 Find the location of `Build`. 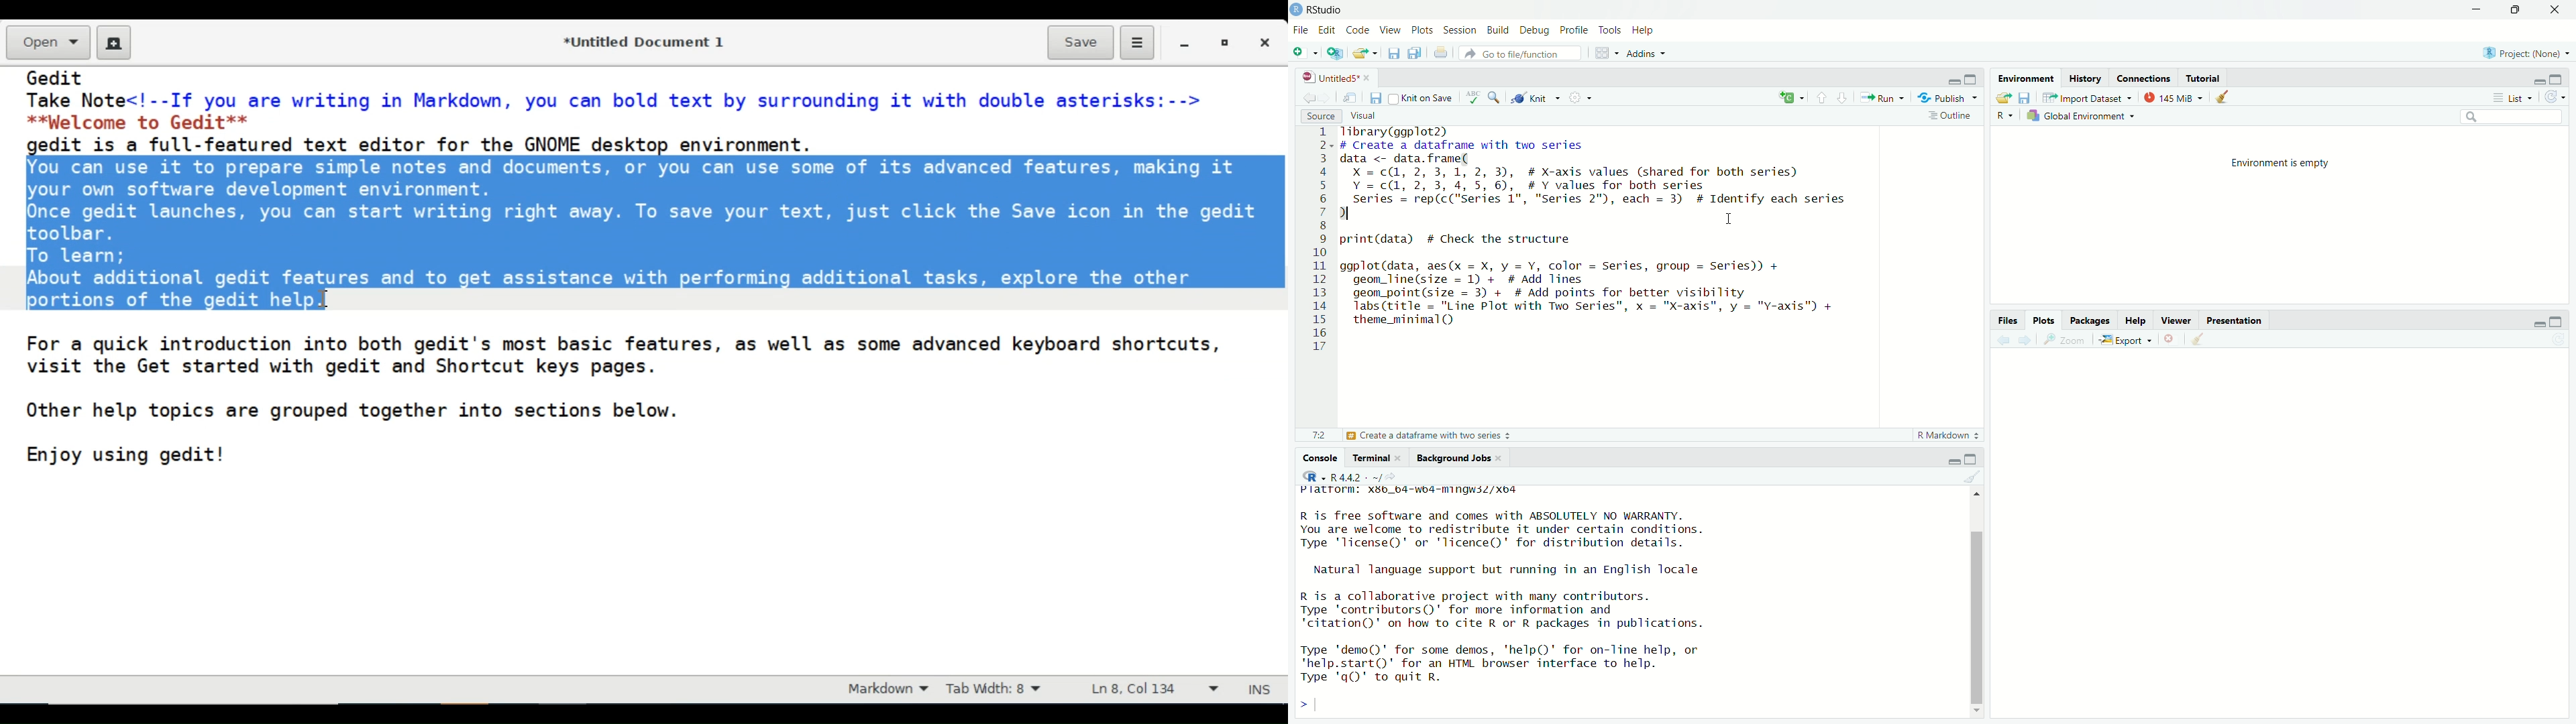

Build is located at coordinates (1498, 32).